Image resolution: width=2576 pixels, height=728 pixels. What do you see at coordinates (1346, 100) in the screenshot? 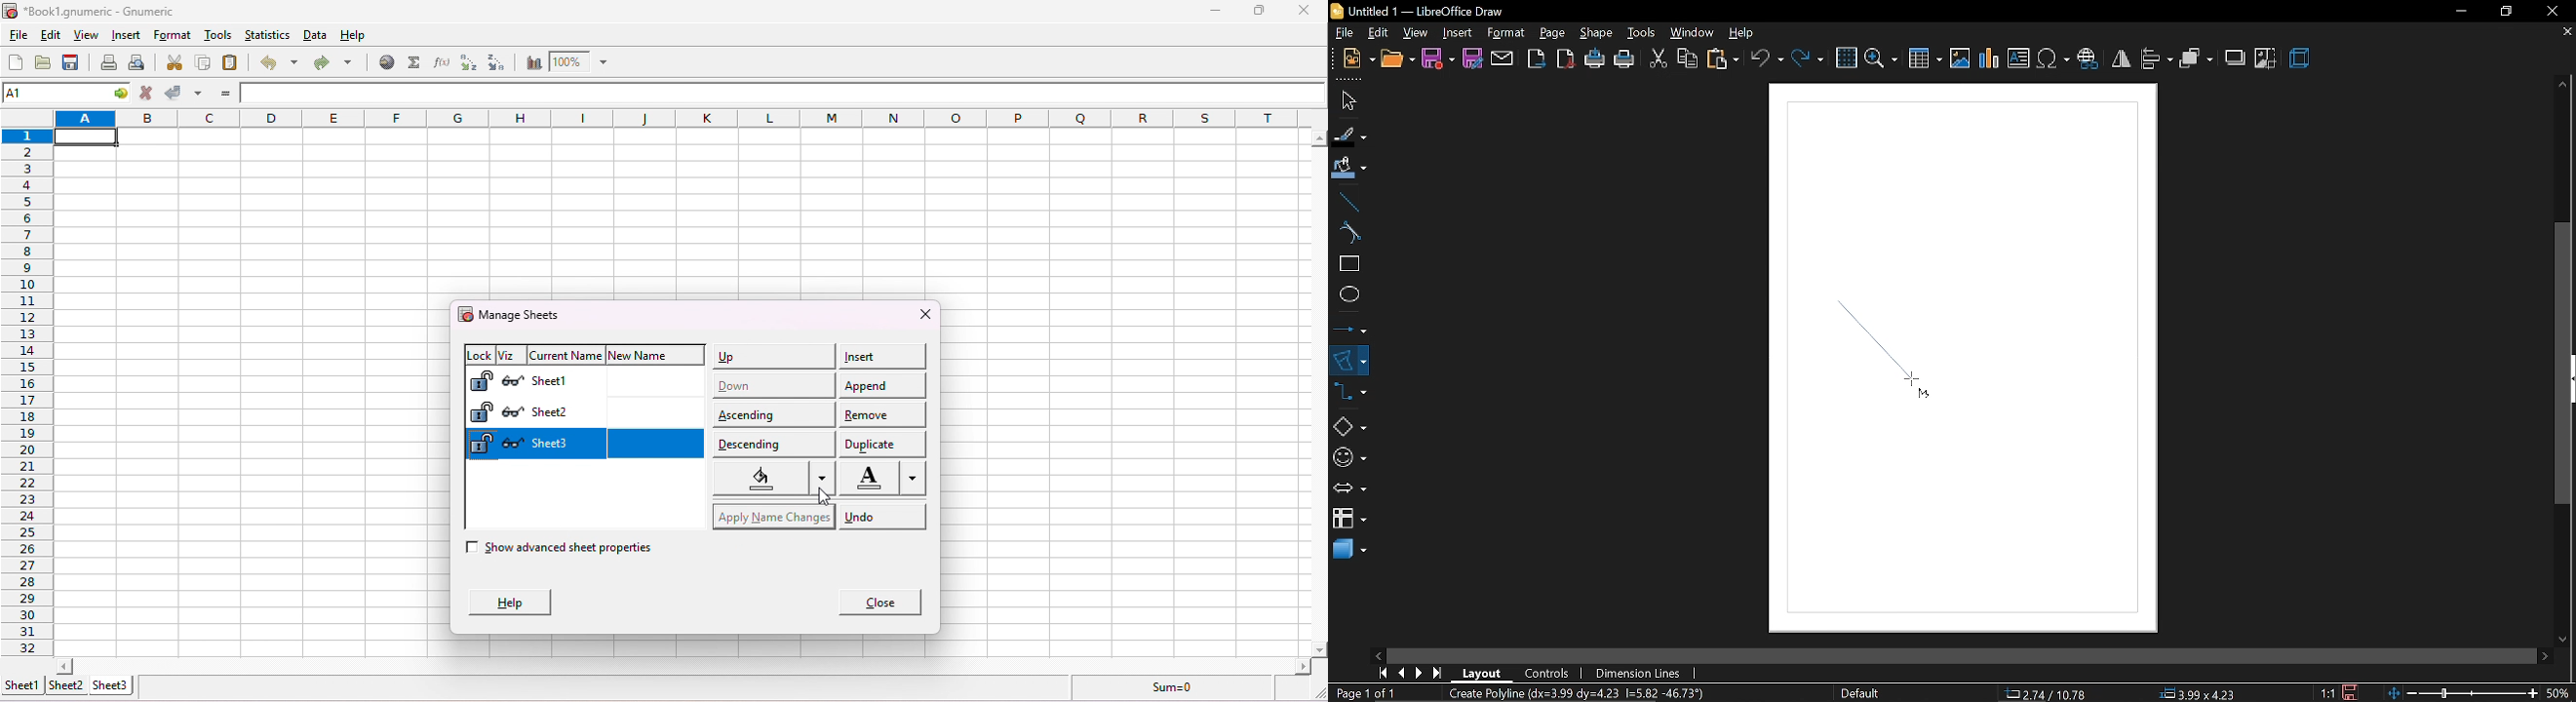
I see `select` at bounding box center [1346, 100].